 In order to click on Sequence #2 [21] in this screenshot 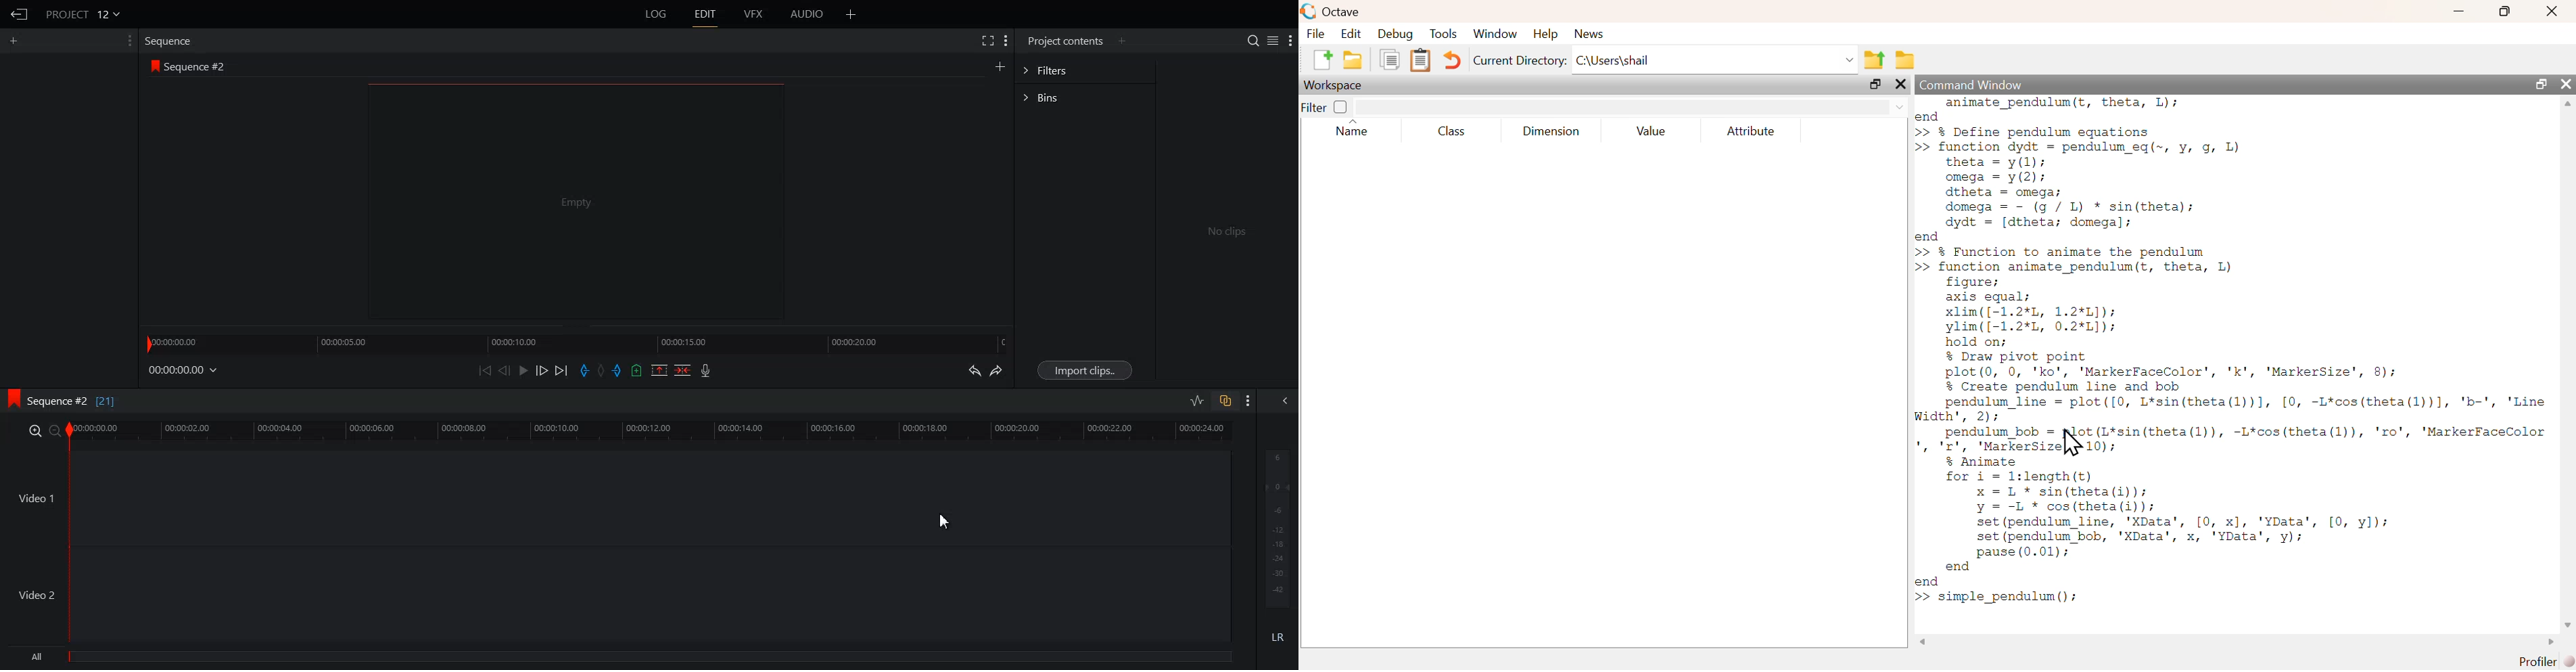, I will do `click(74, 399)`.